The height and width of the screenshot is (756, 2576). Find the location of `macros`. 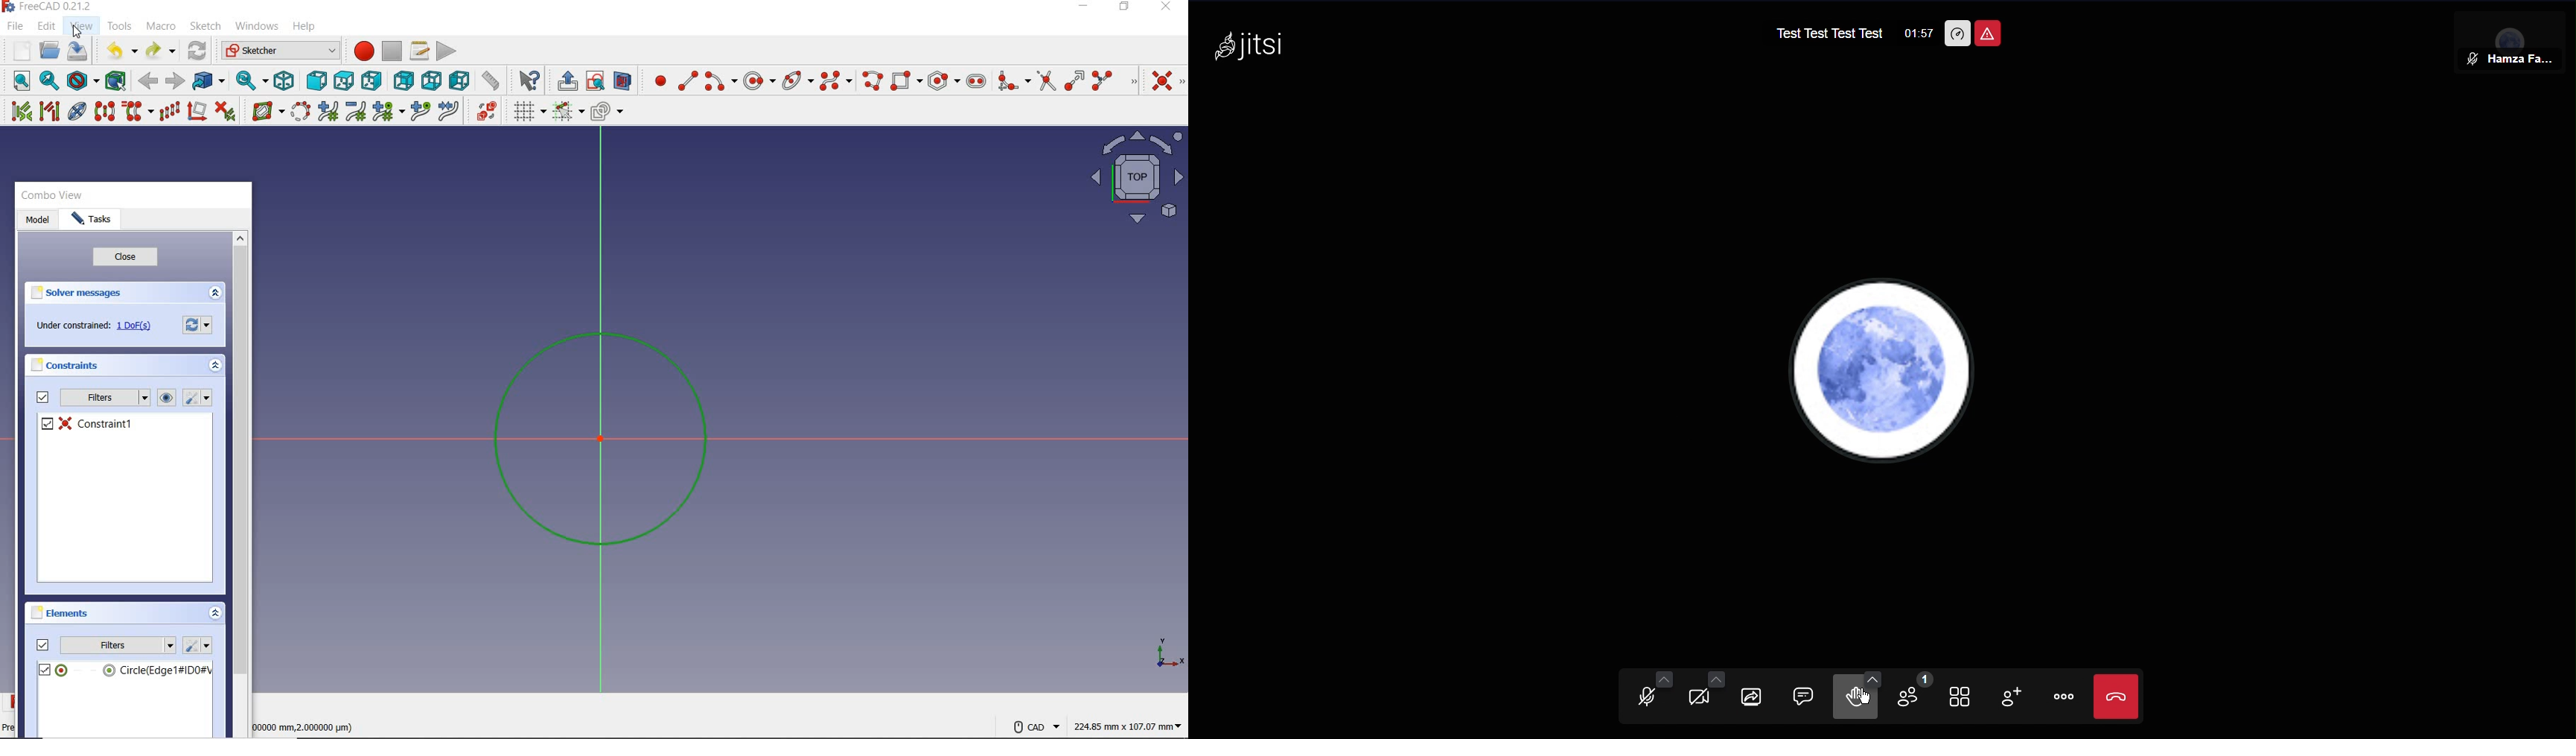

macros is located at coordinates (420, 51).